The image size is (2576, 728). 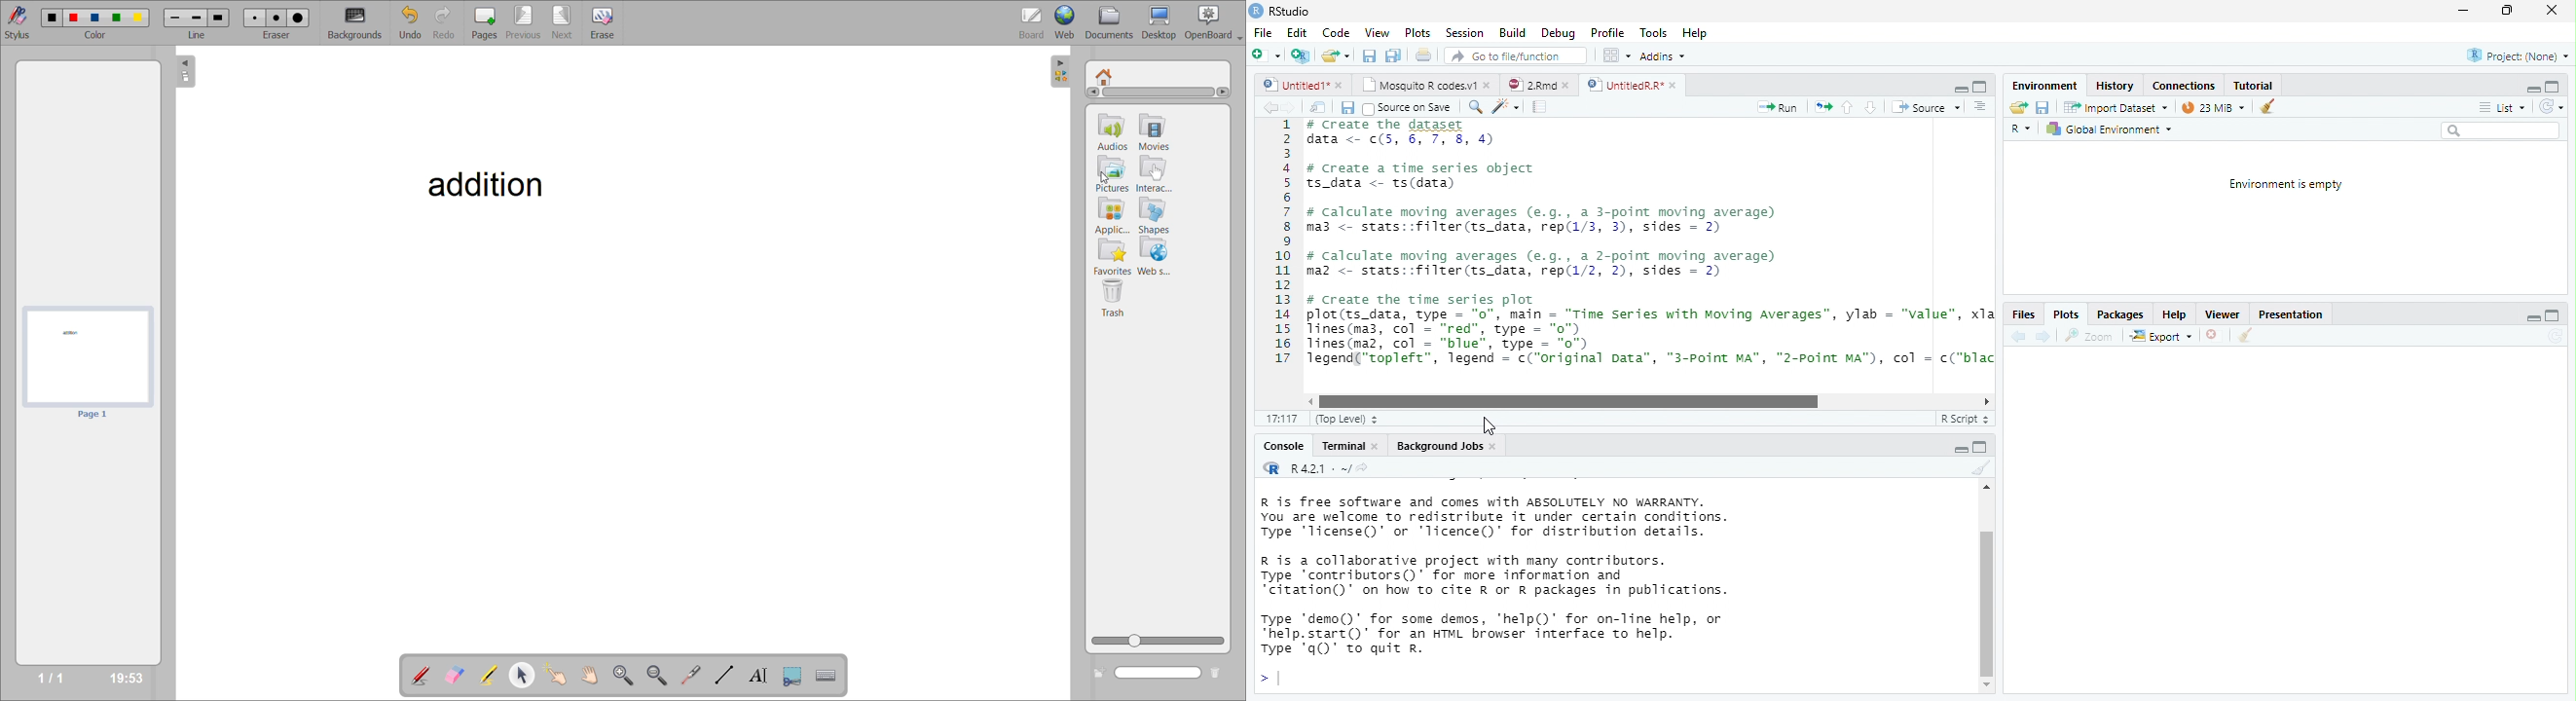 I want to click on minimize, so click(x=1961, y=90).